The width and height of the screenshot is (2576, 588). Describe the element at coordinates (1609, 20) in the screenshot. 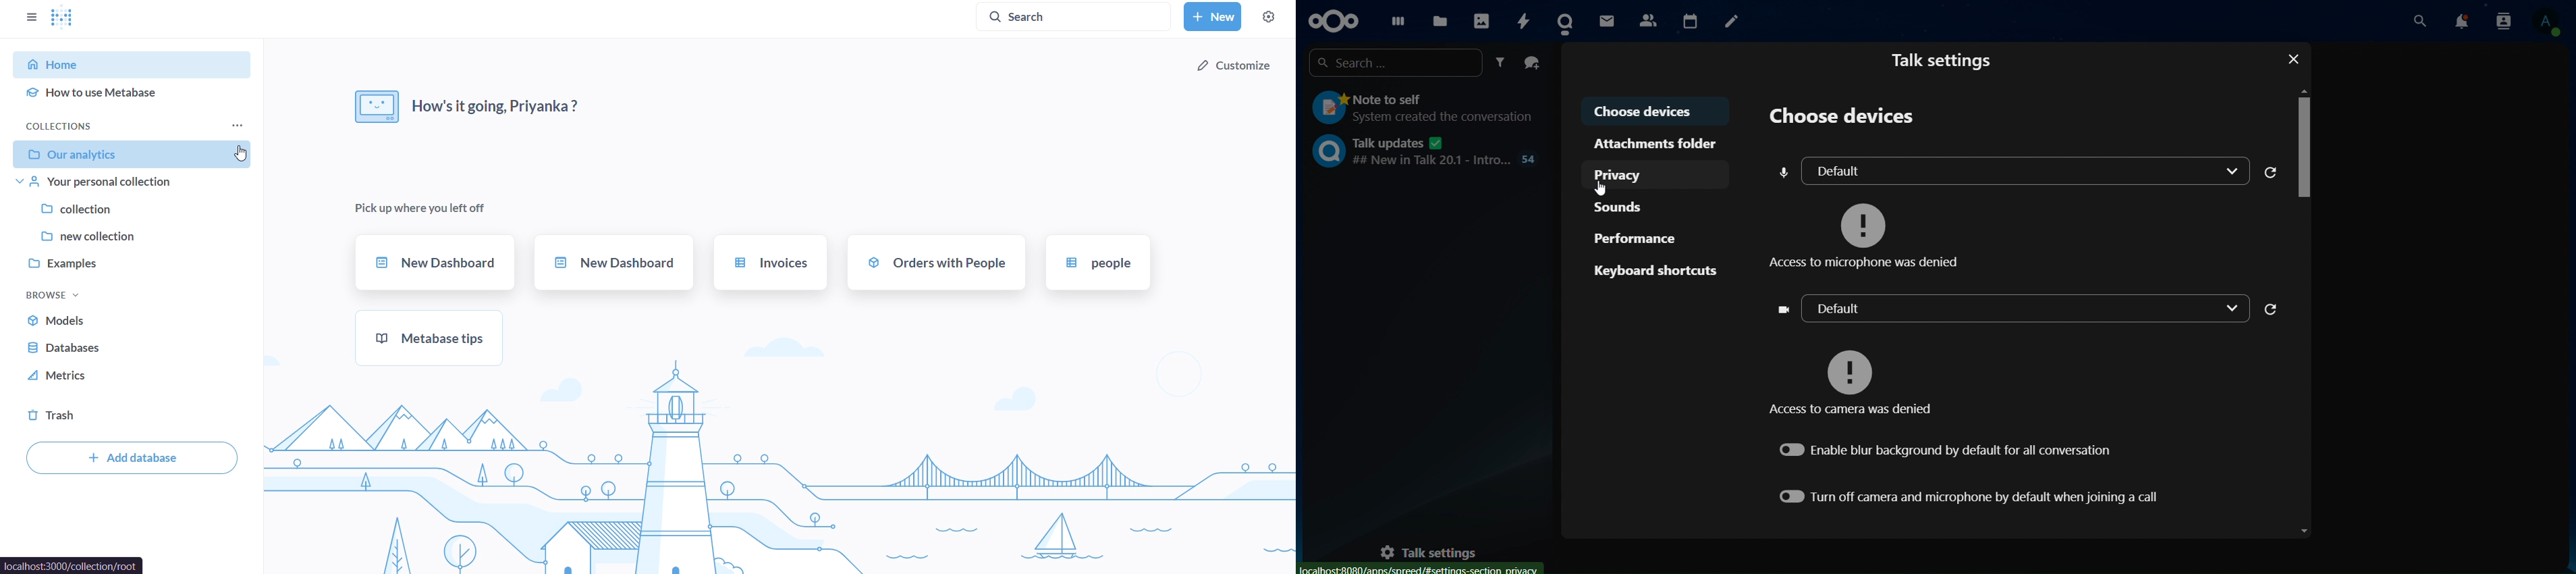

I see `mail` at that location.